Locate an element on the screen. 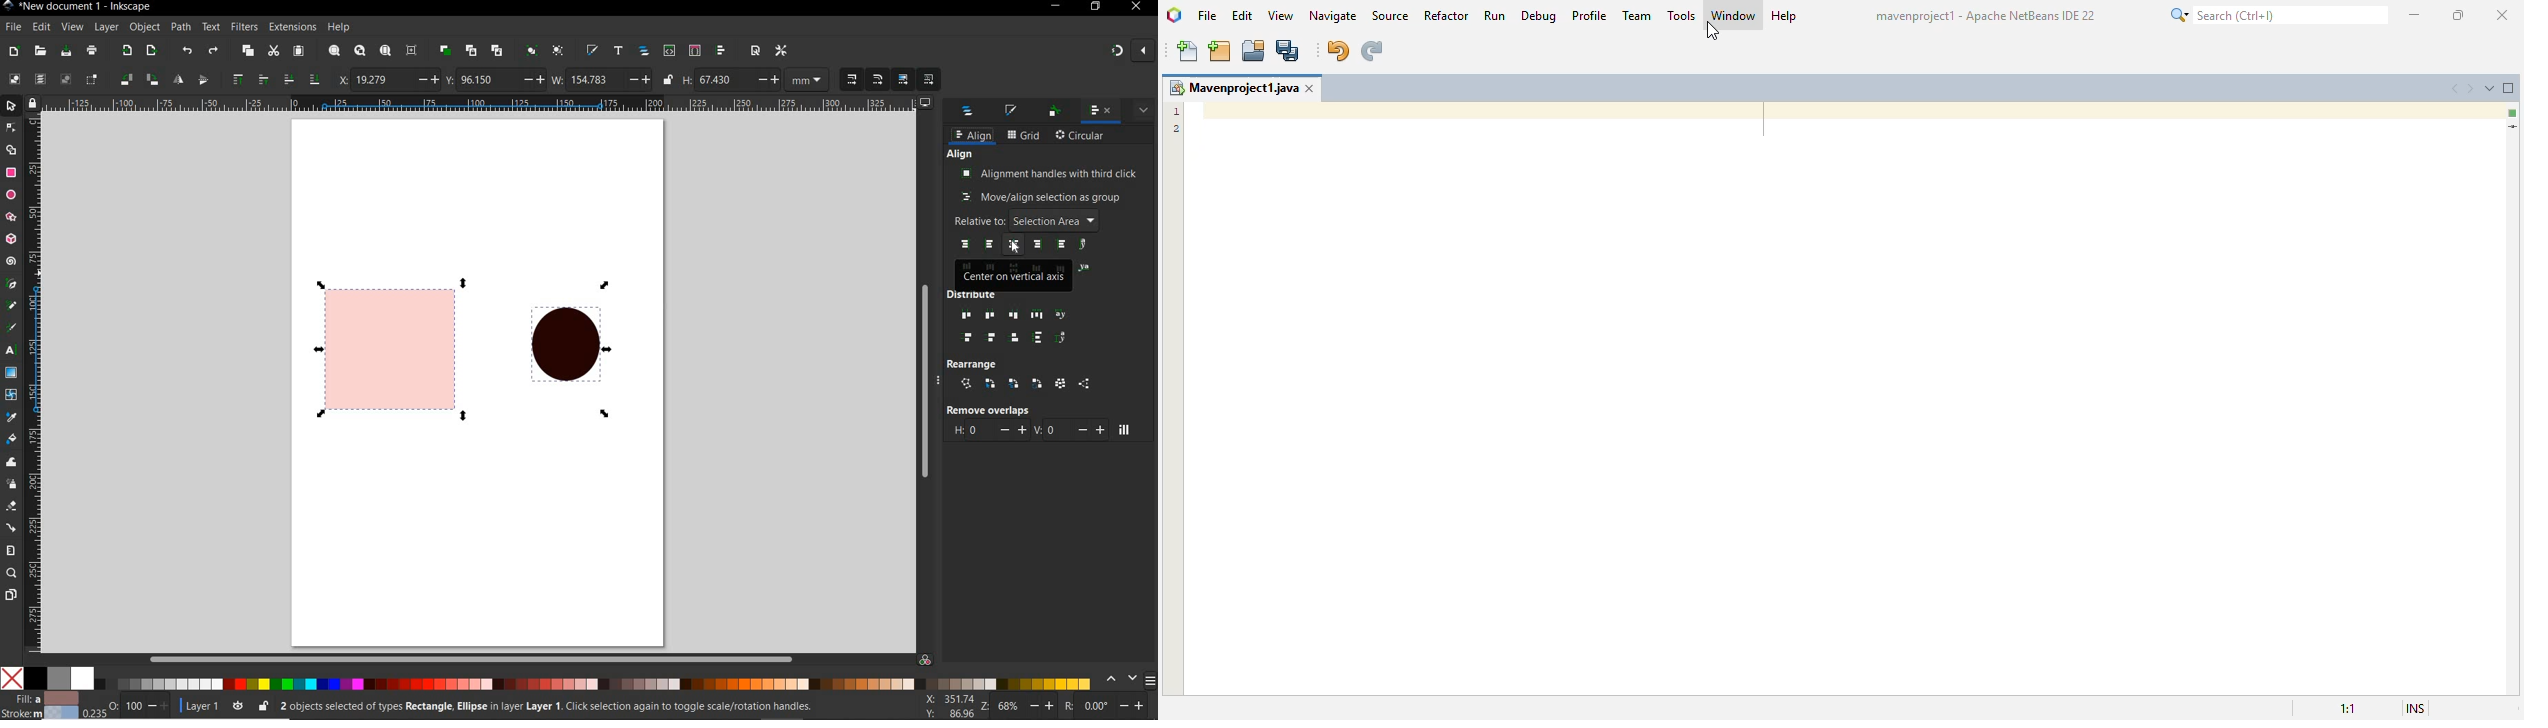 Image resolution: width=2548 pixels, height=728 pixels. align is located at coordinates (973, 136).